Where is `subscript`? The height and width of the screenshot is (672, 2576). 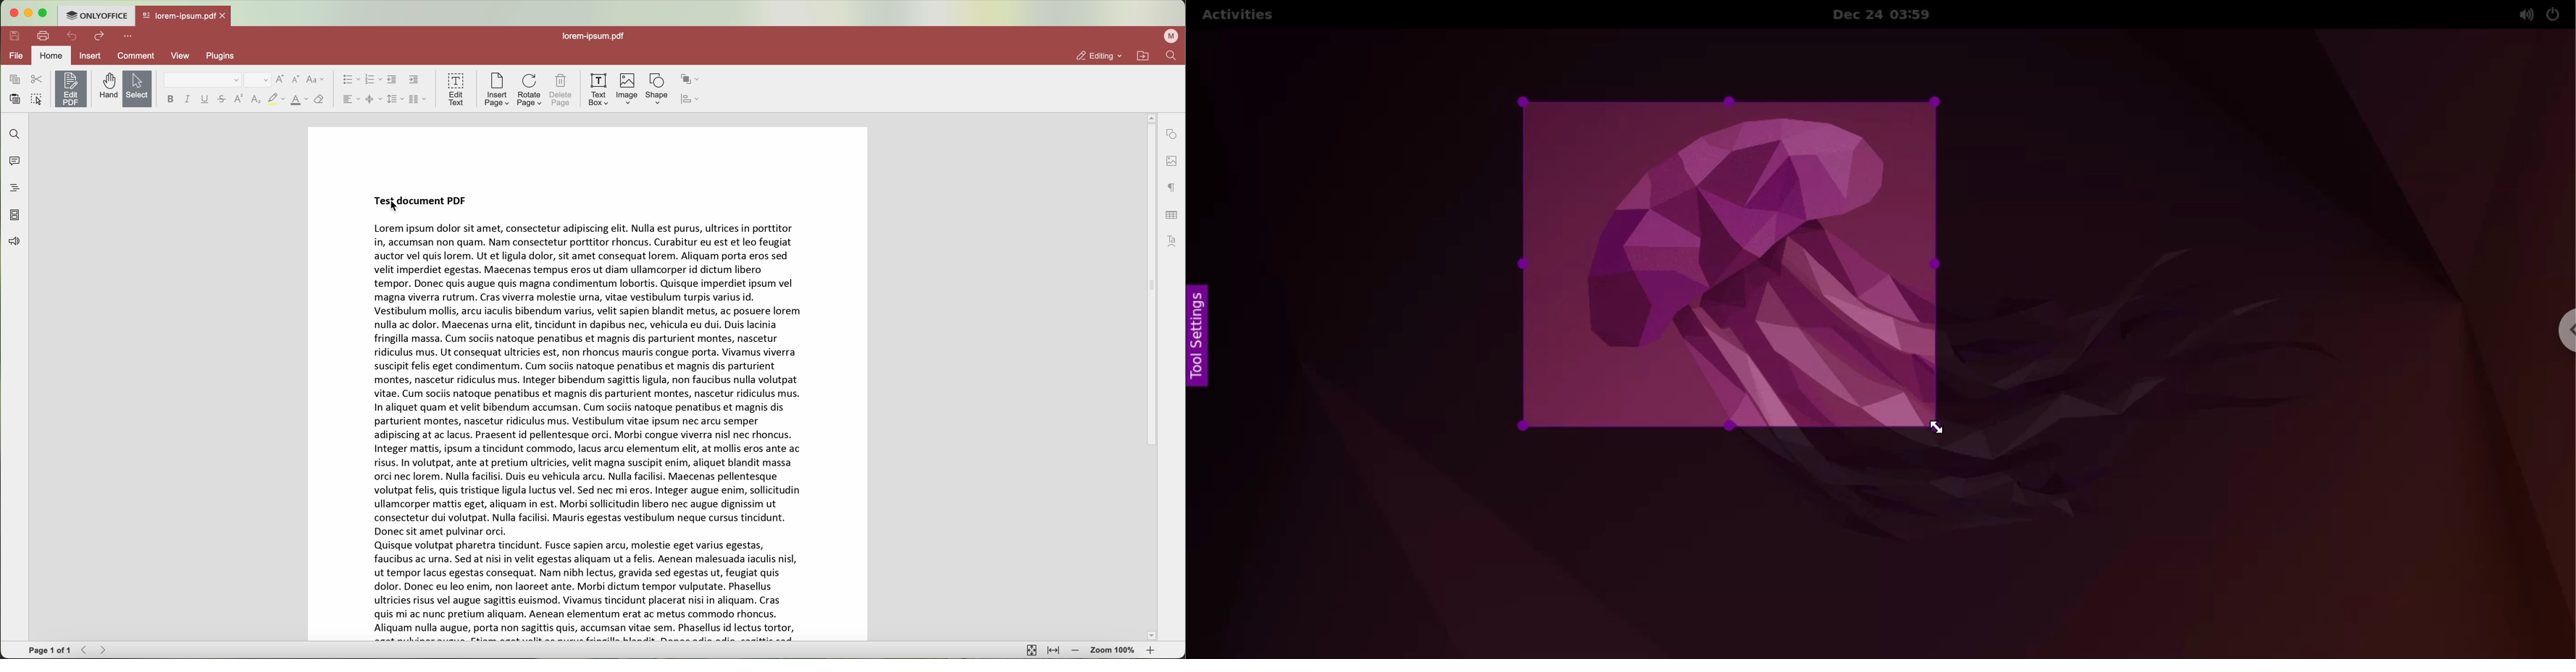 subscript is located at coordinates (255, 100).